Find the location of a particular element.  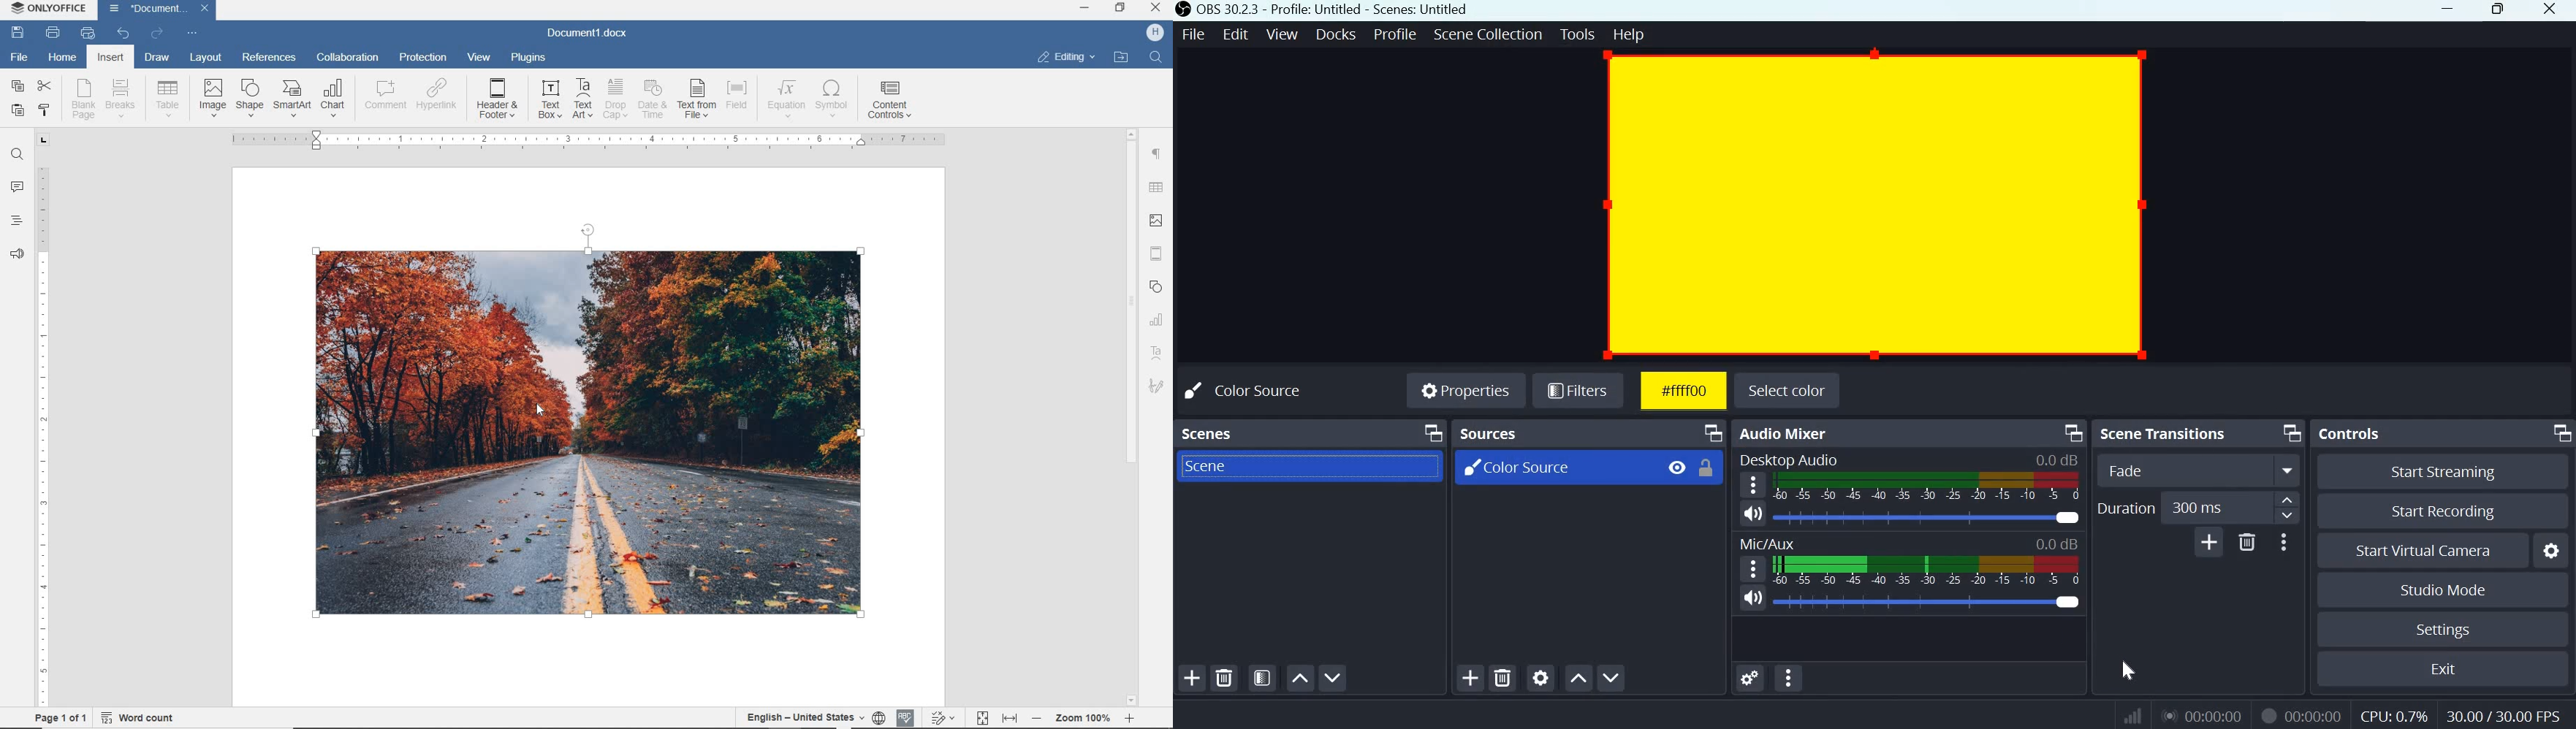

Audio Mixer Menu is located at coordinates (1789, 679).